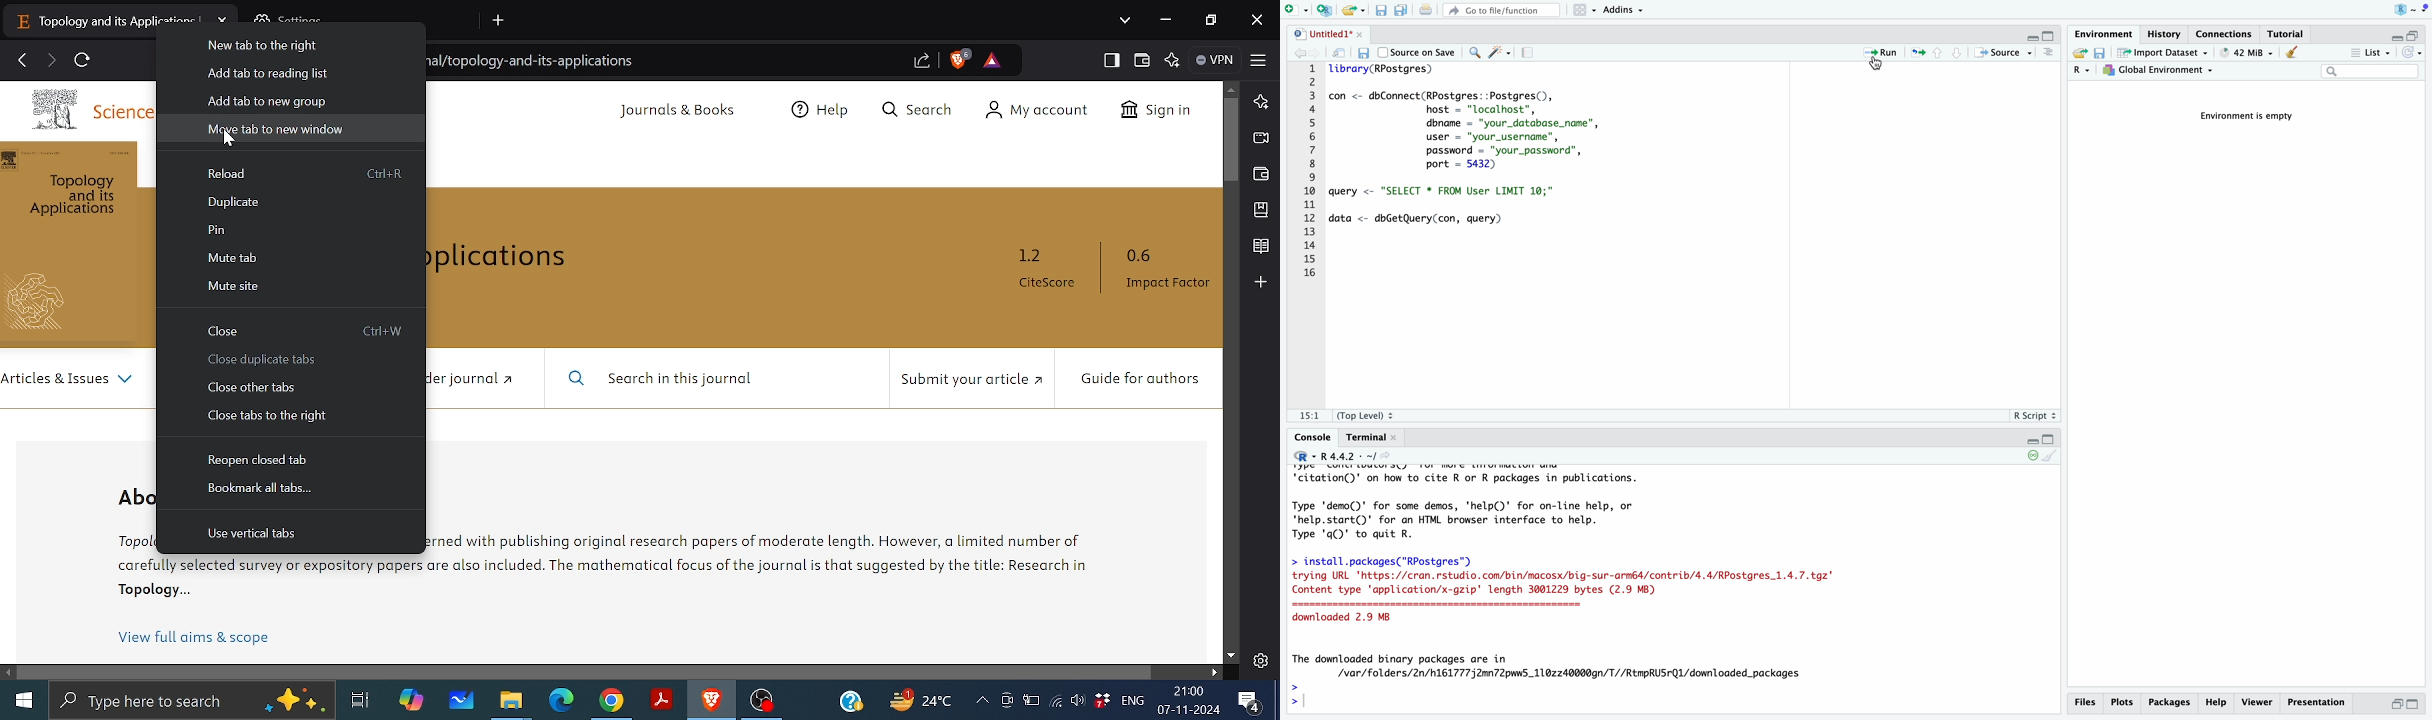 Image resolution: width=2436 pixels, height=728 pixels. I want to click on source, so click(2004, 54).